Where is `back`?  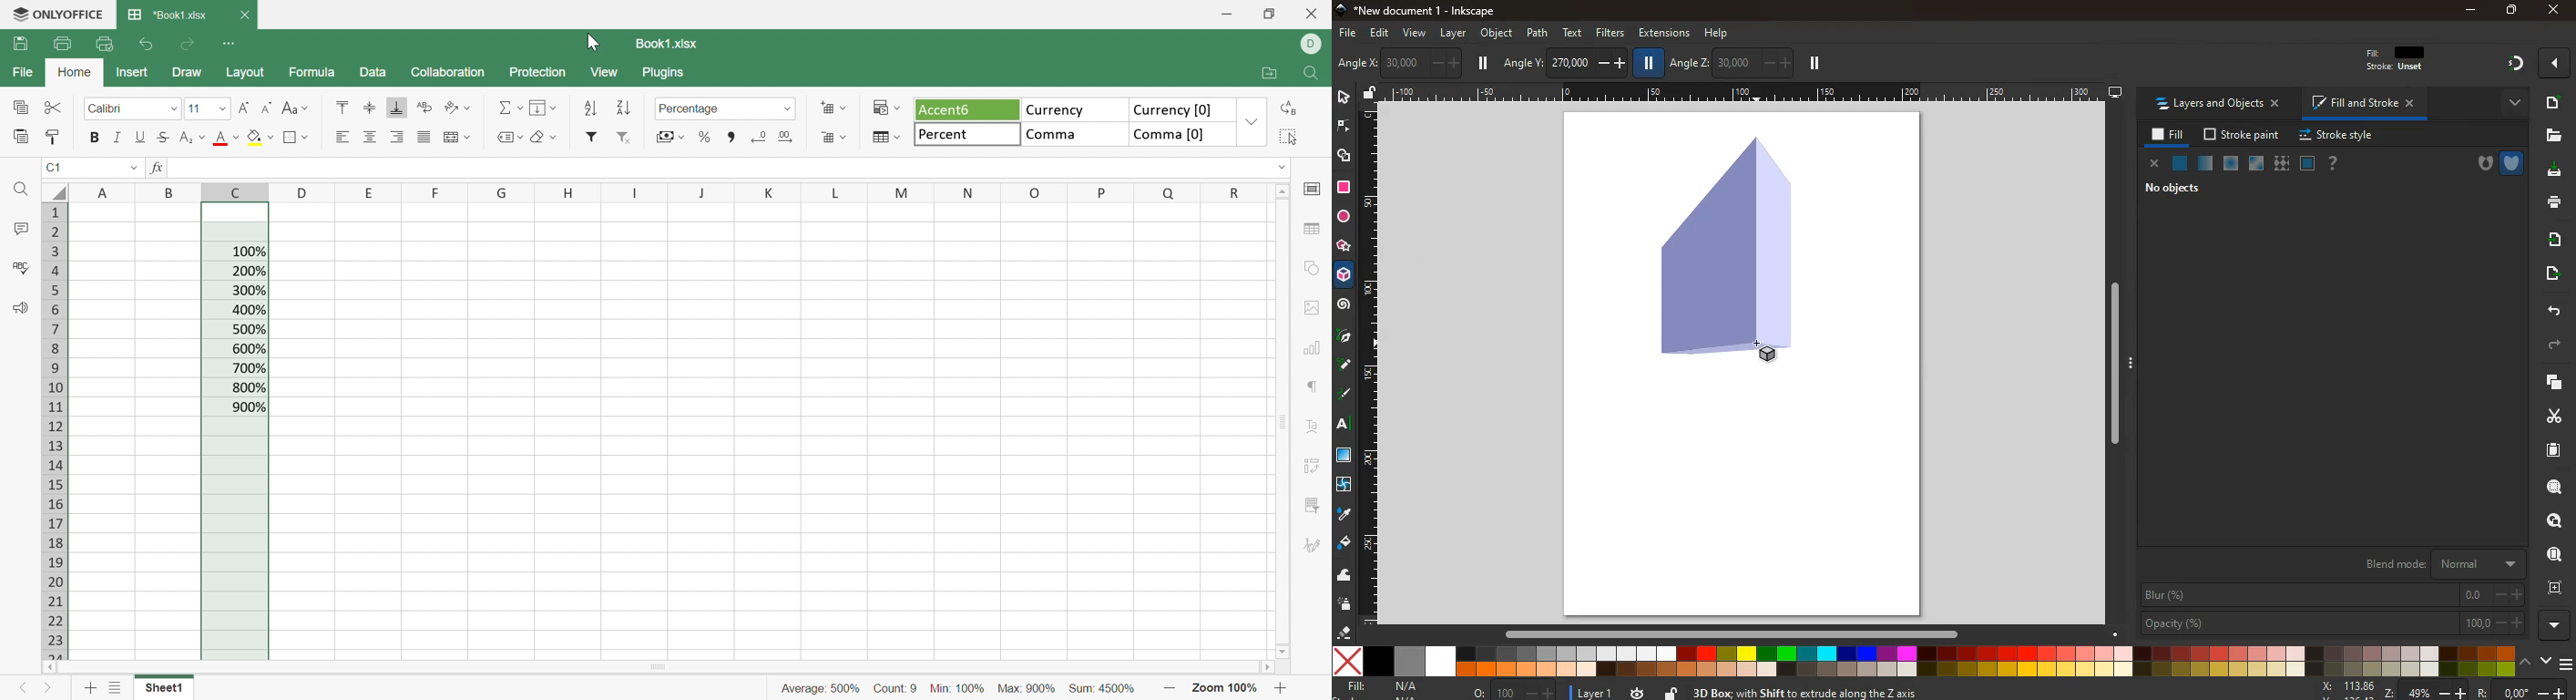
back is located at coordinates (2552, 310).